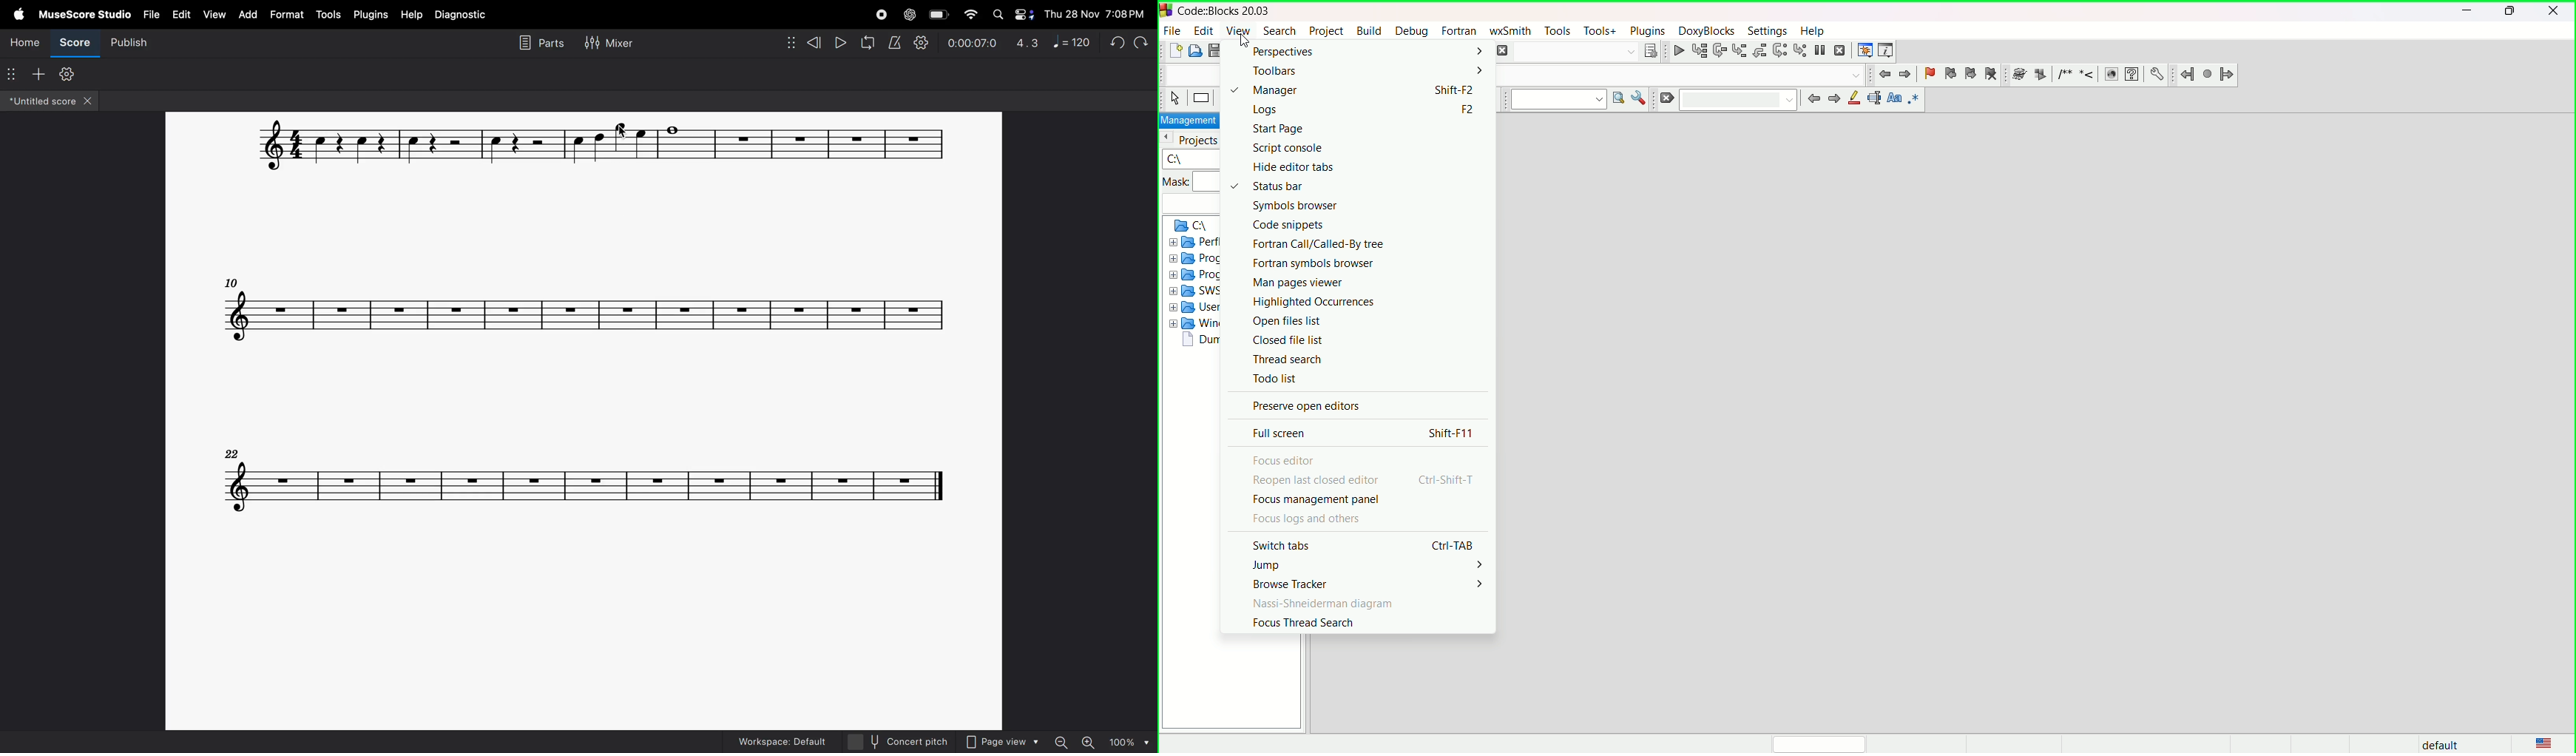  What do you see at coordinates (215, 13) in the screenshot?
I see `view` at bounding box center [215, 13].